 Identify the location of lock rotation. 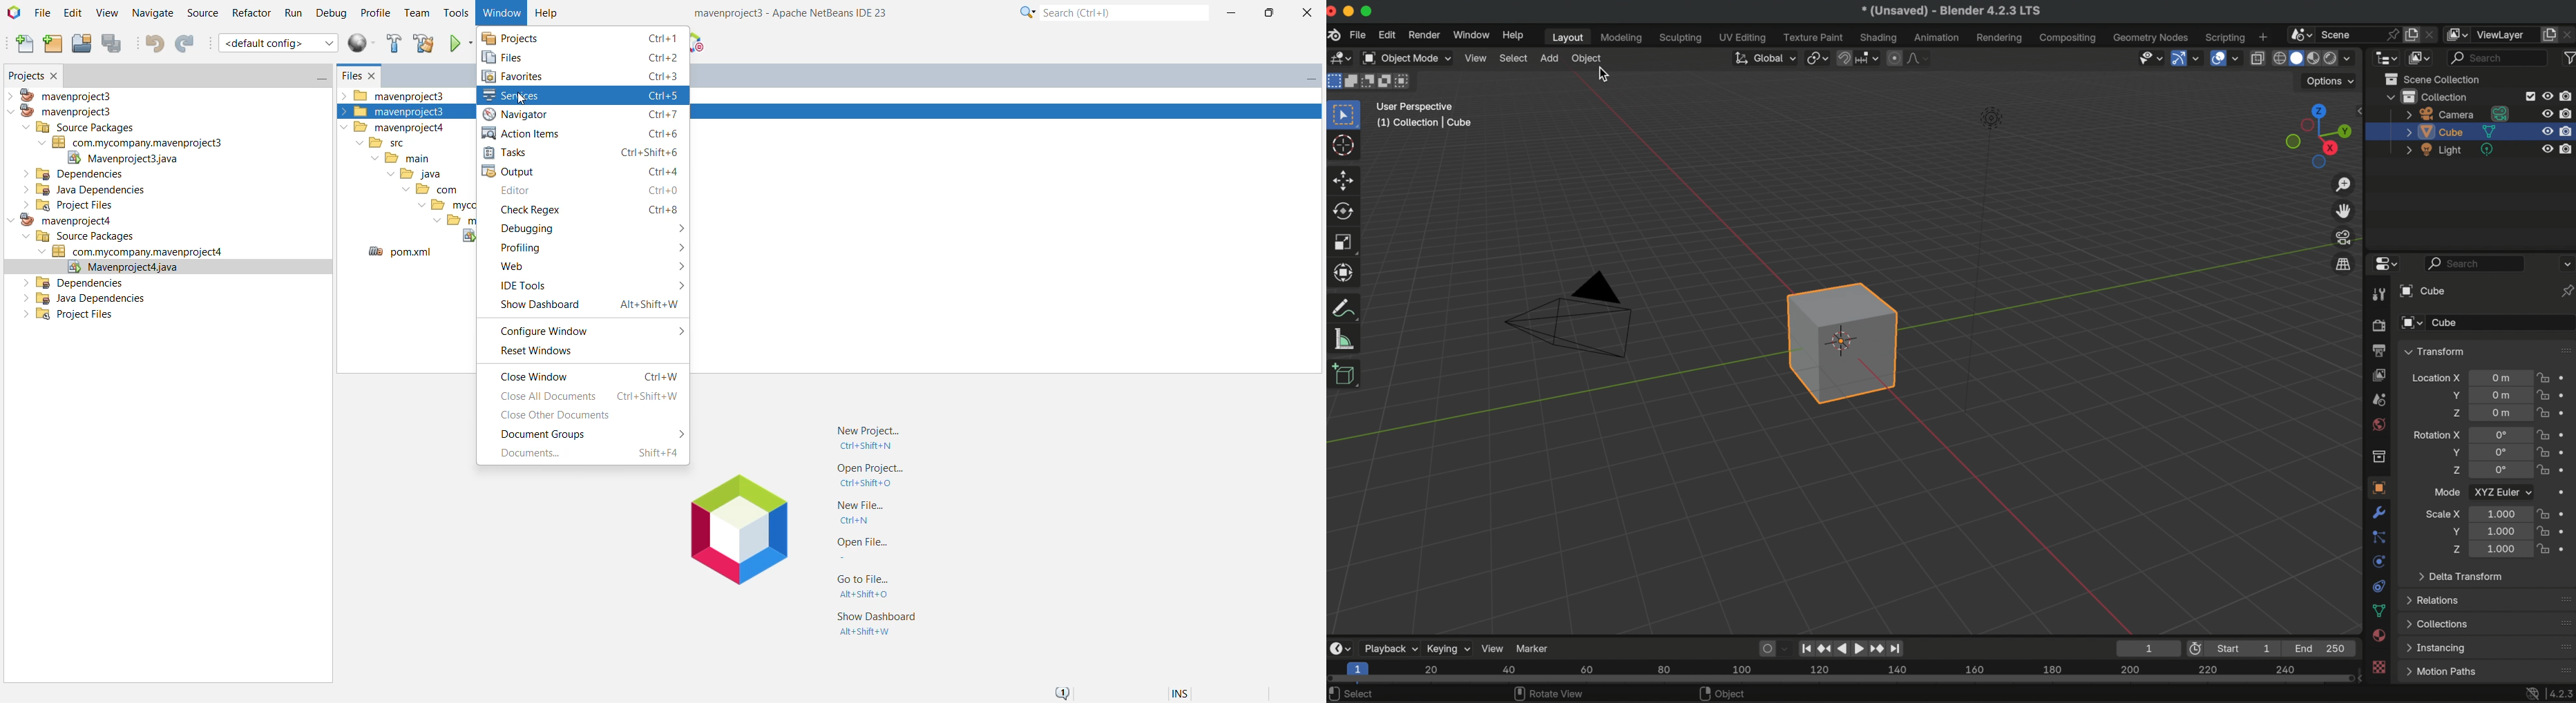
(2545, 471).